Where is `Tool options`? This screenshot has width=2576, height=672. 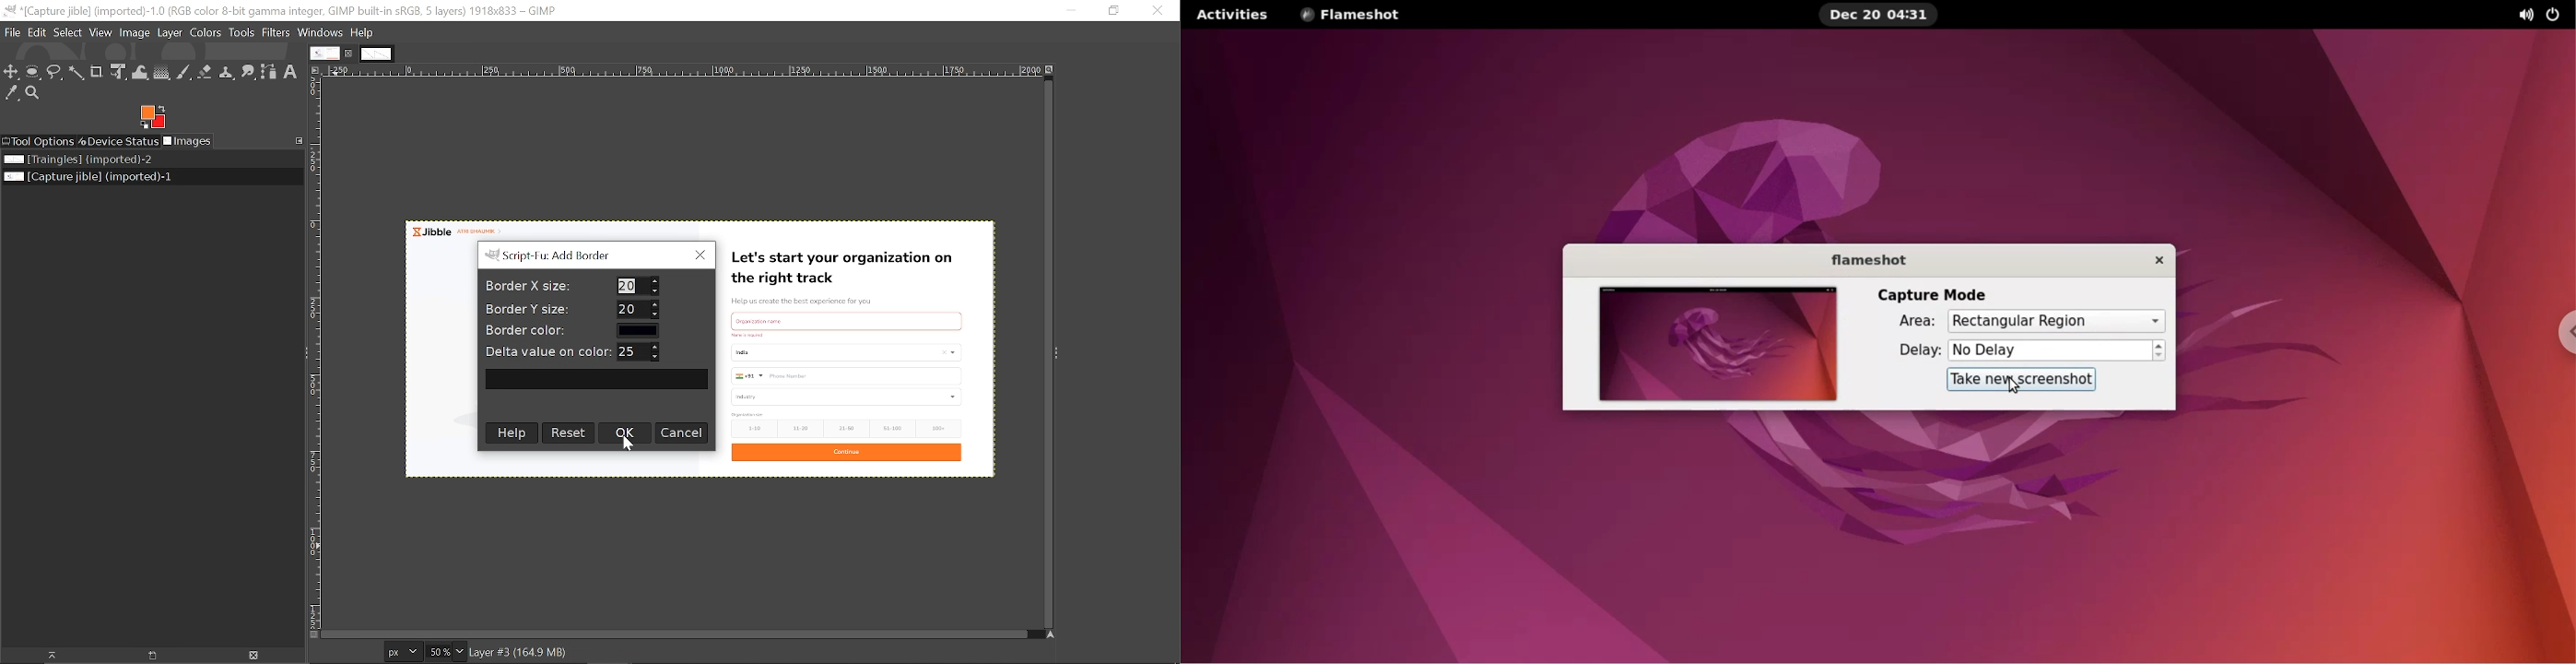 Tool options is located at coordinates (39, 141).